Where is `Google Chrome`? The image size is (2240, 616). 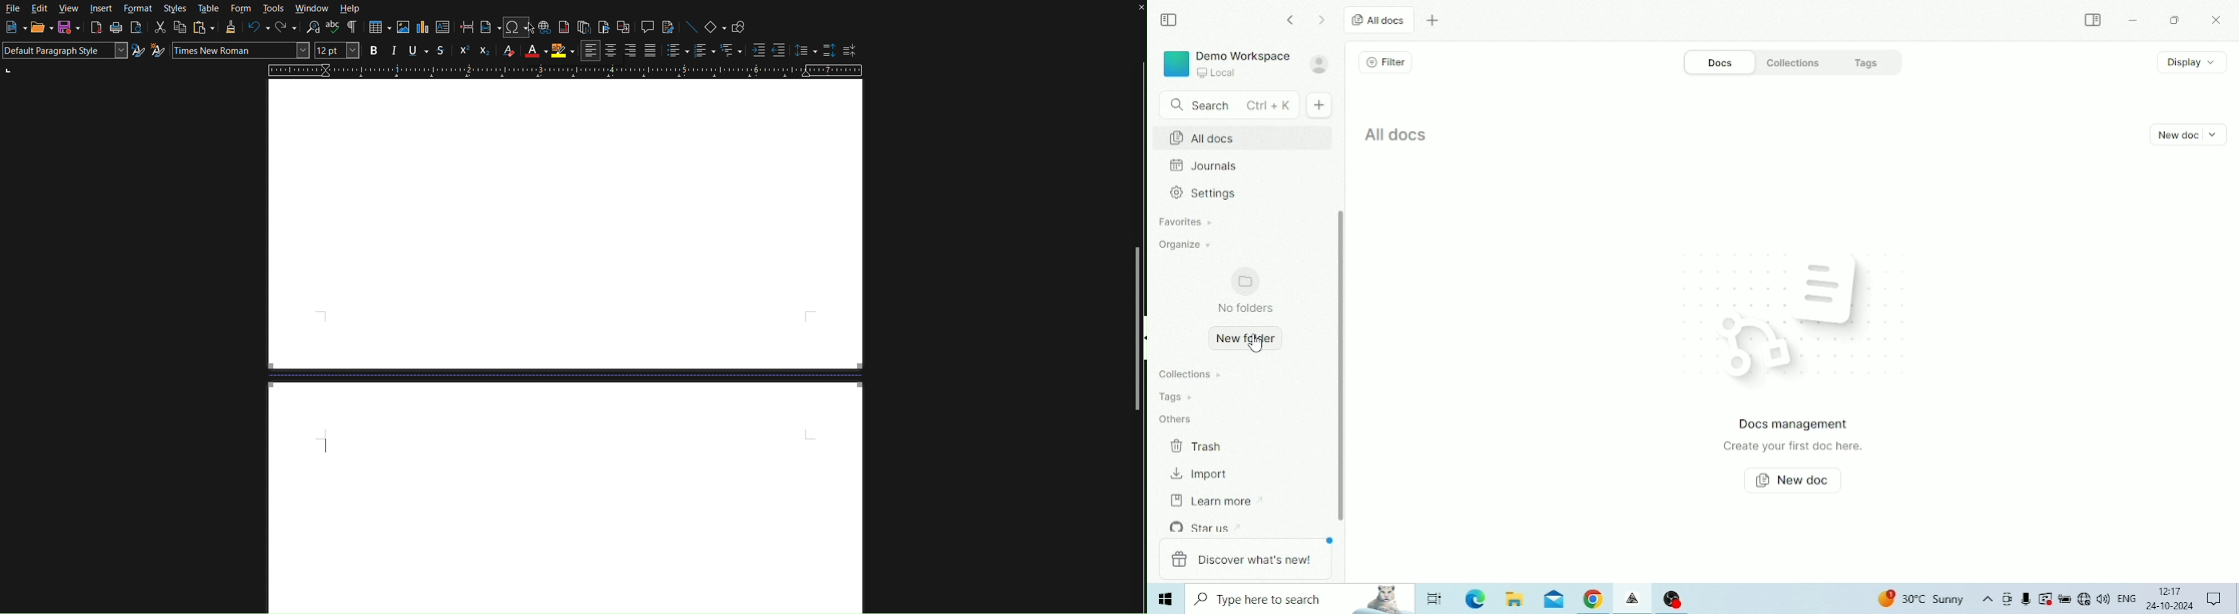
Google Chrome is located at coordinates (1593, 600).